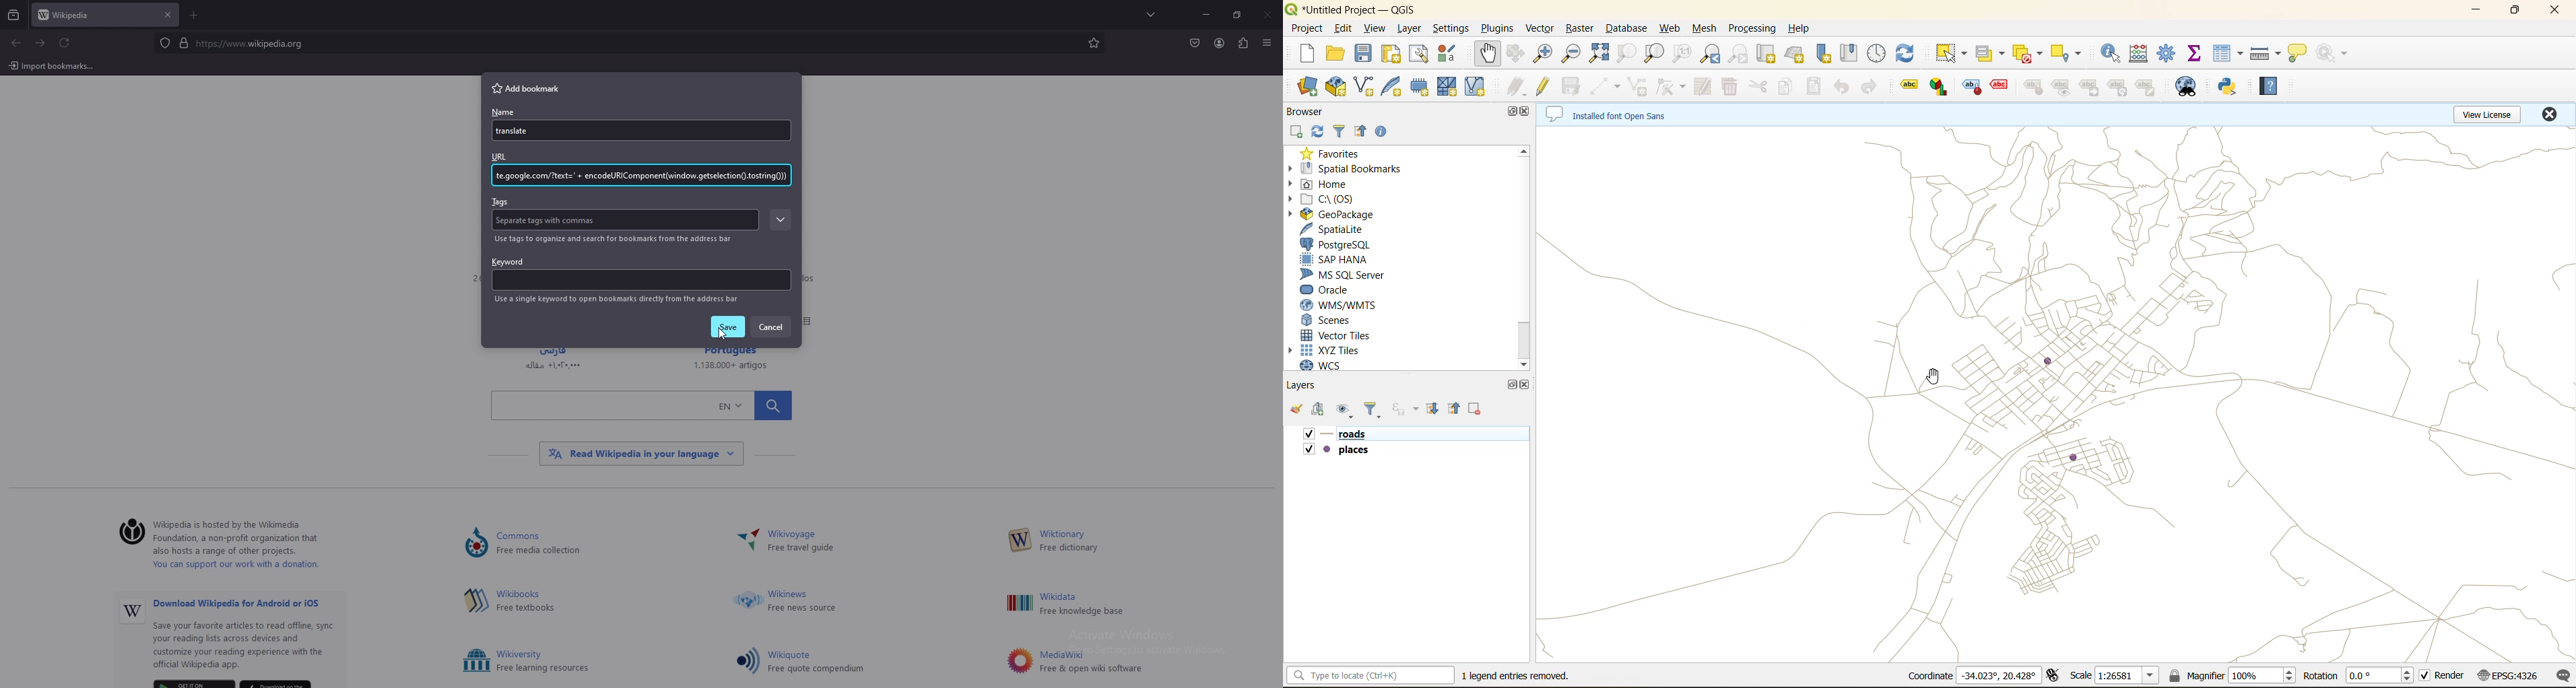 Image resolution: width=2576 pixels, height=700 pixels. Describe the element at coordinates (1336, 347) in the screenshot. I see `xyz tiles` at that location.